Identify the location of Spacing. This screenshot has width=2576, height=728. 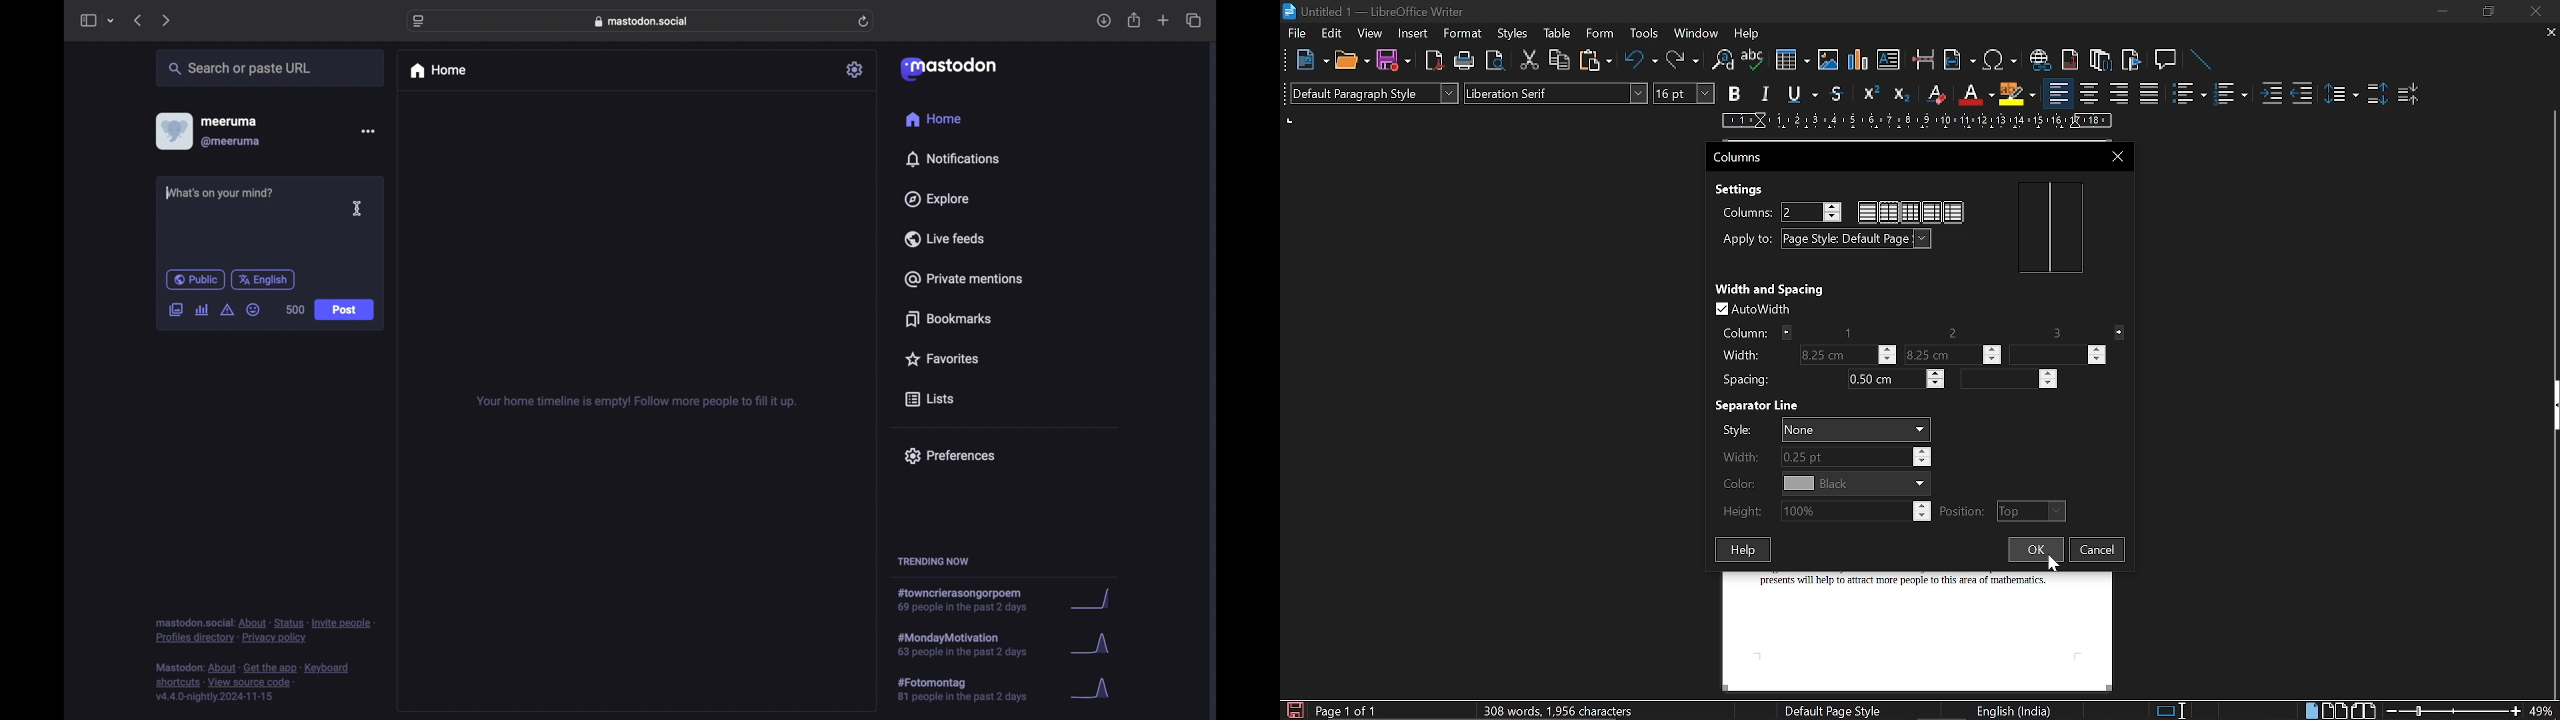
(1747, 380).